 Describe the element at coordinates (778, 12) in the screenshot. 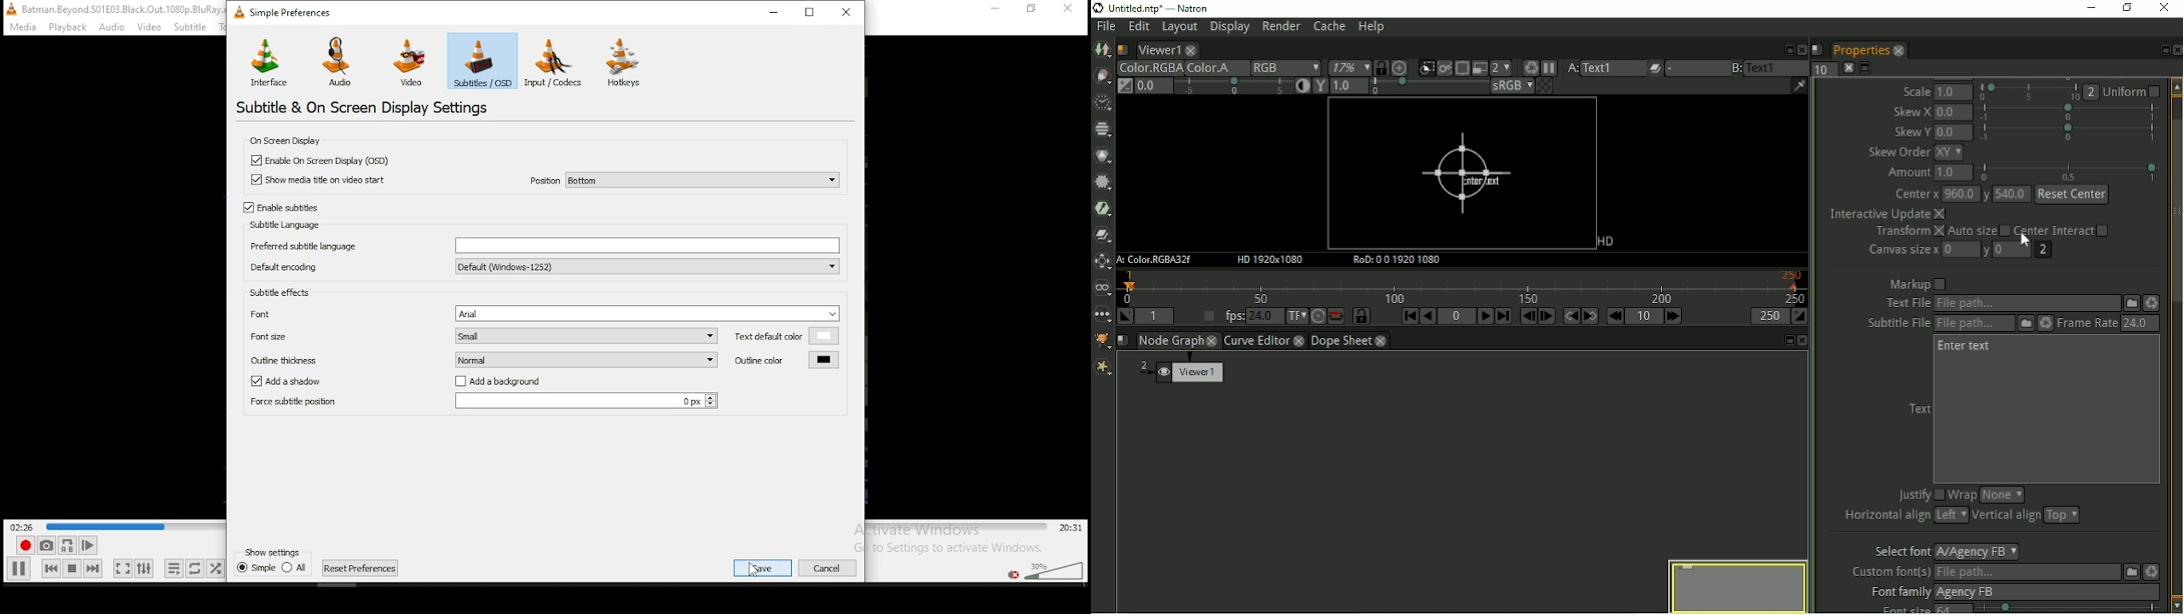

I see `minimize` at that location.